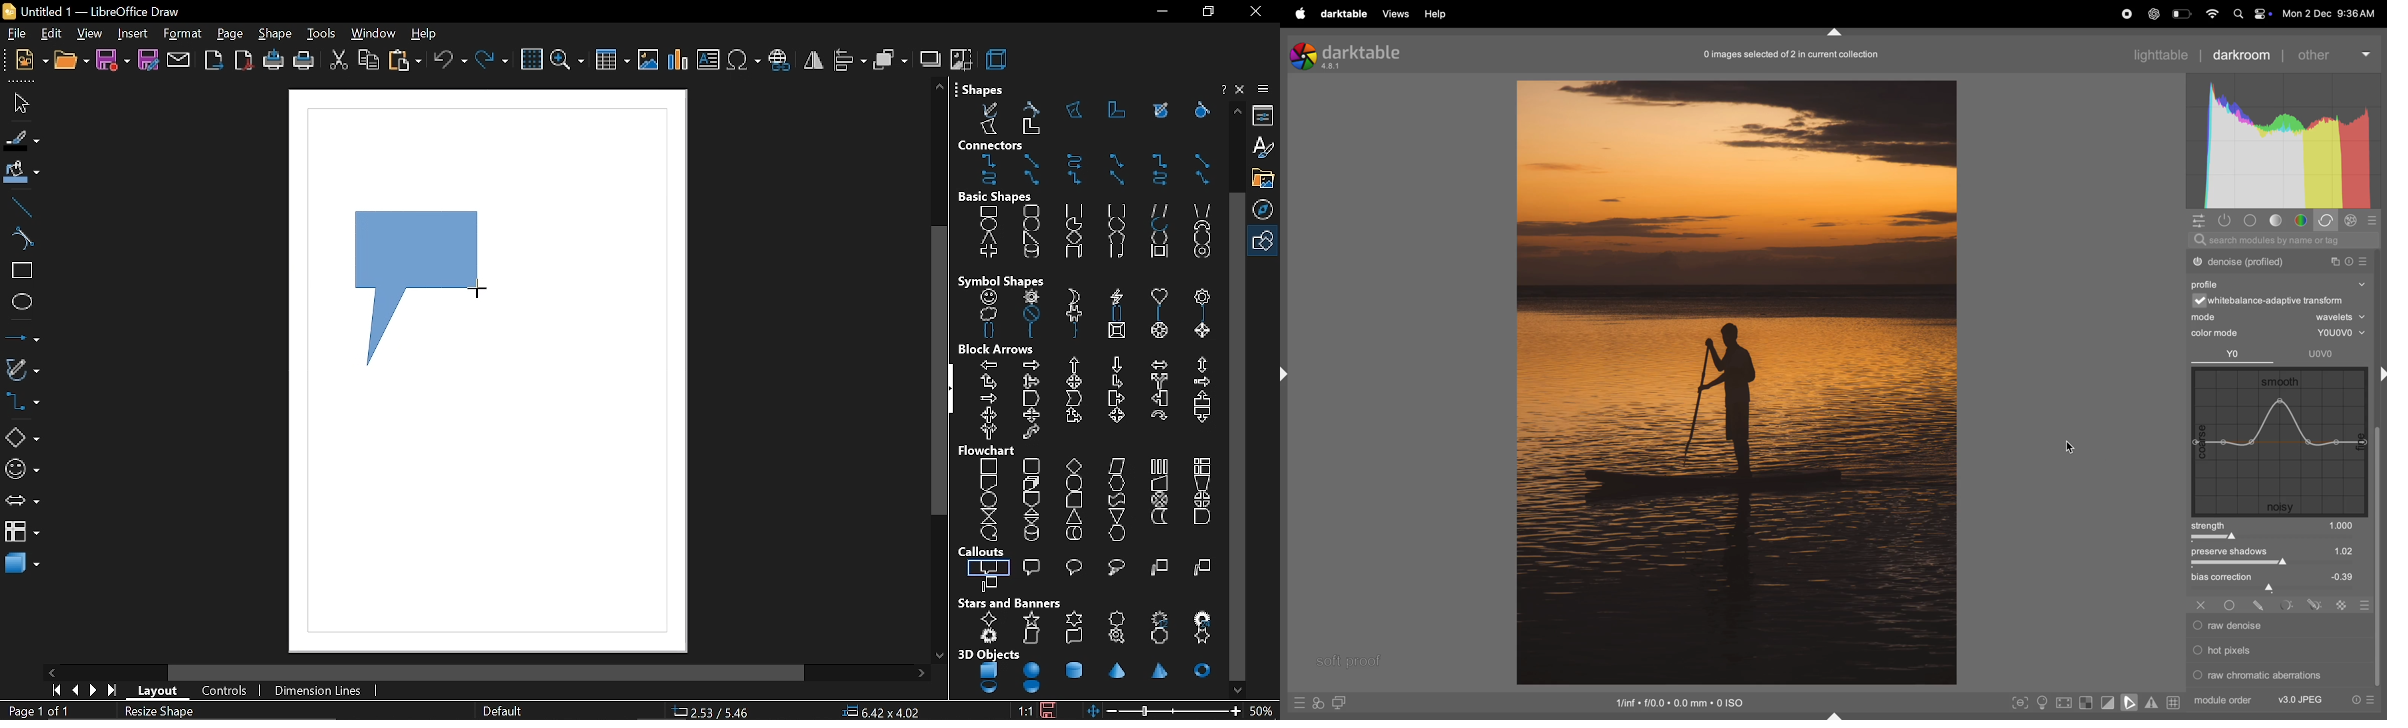  Describe the element at coordinates (779, 61) in the screenshot. I see `insert hyperlink` at that location.